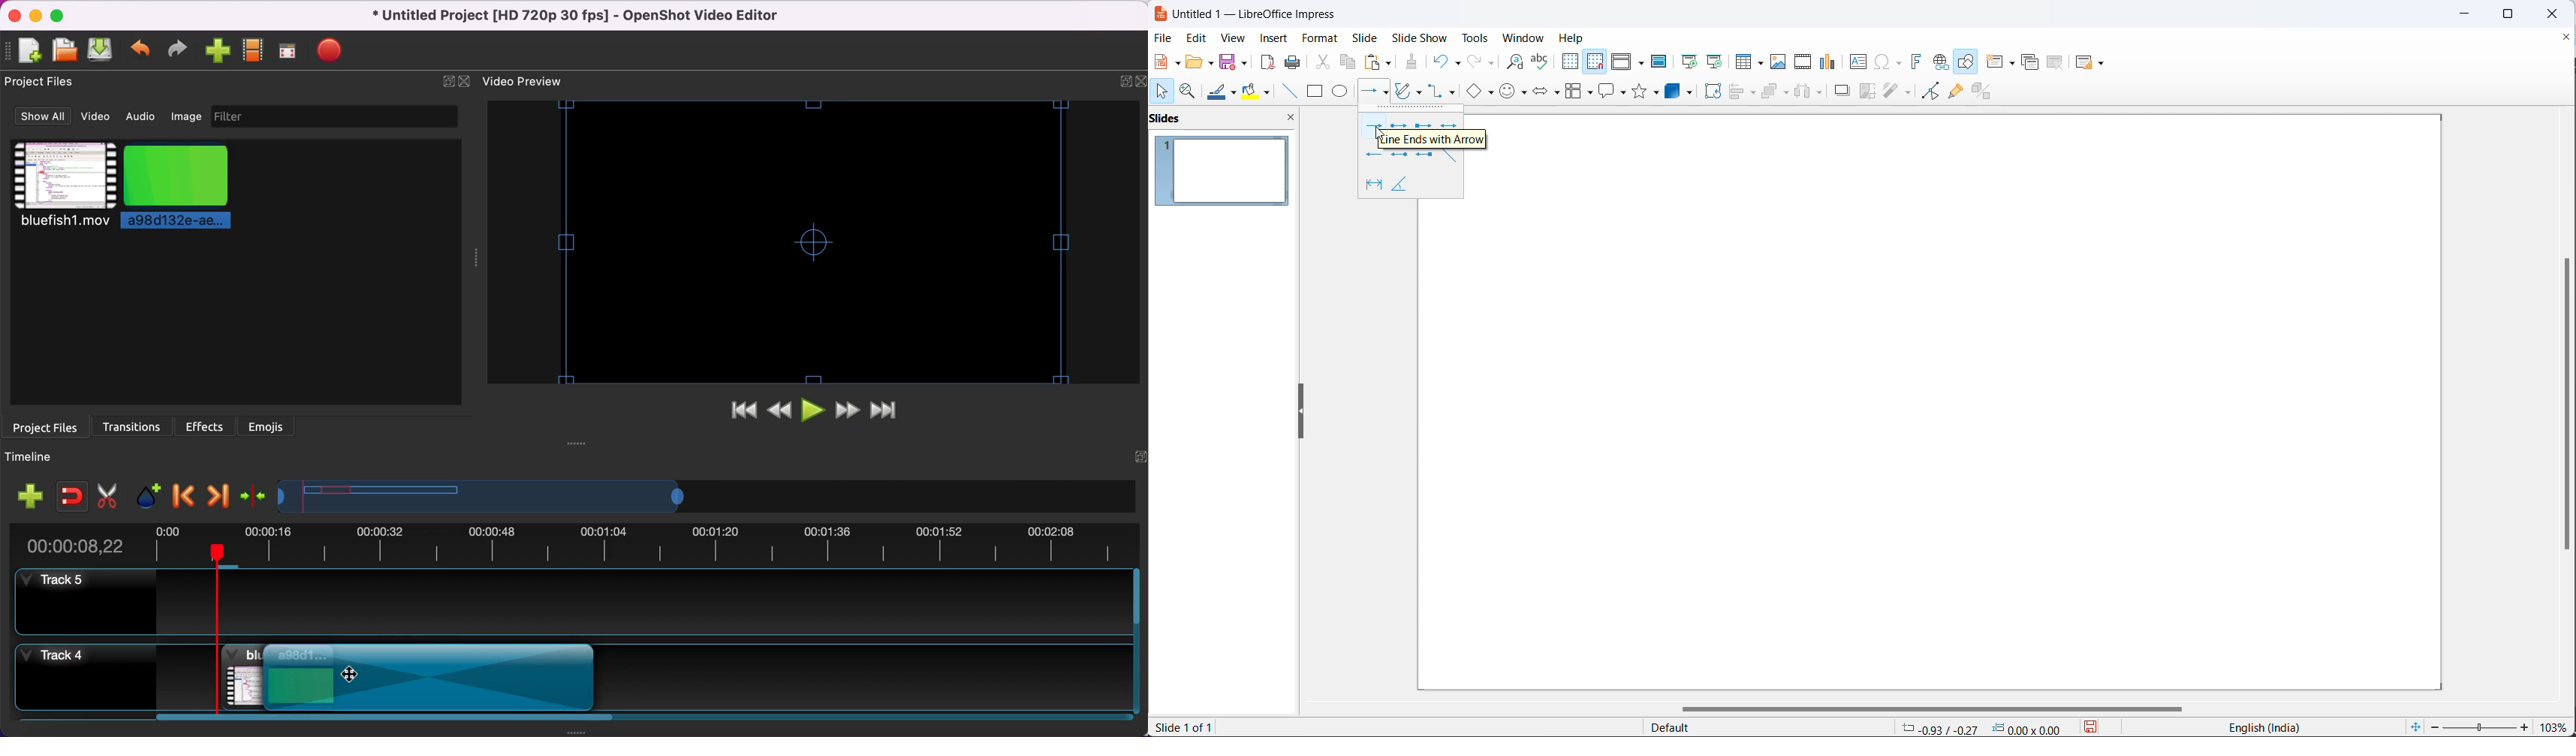 This screenshot has width=2576, height=756. I want to click on Line ends with arrow, so click(1436, 140).